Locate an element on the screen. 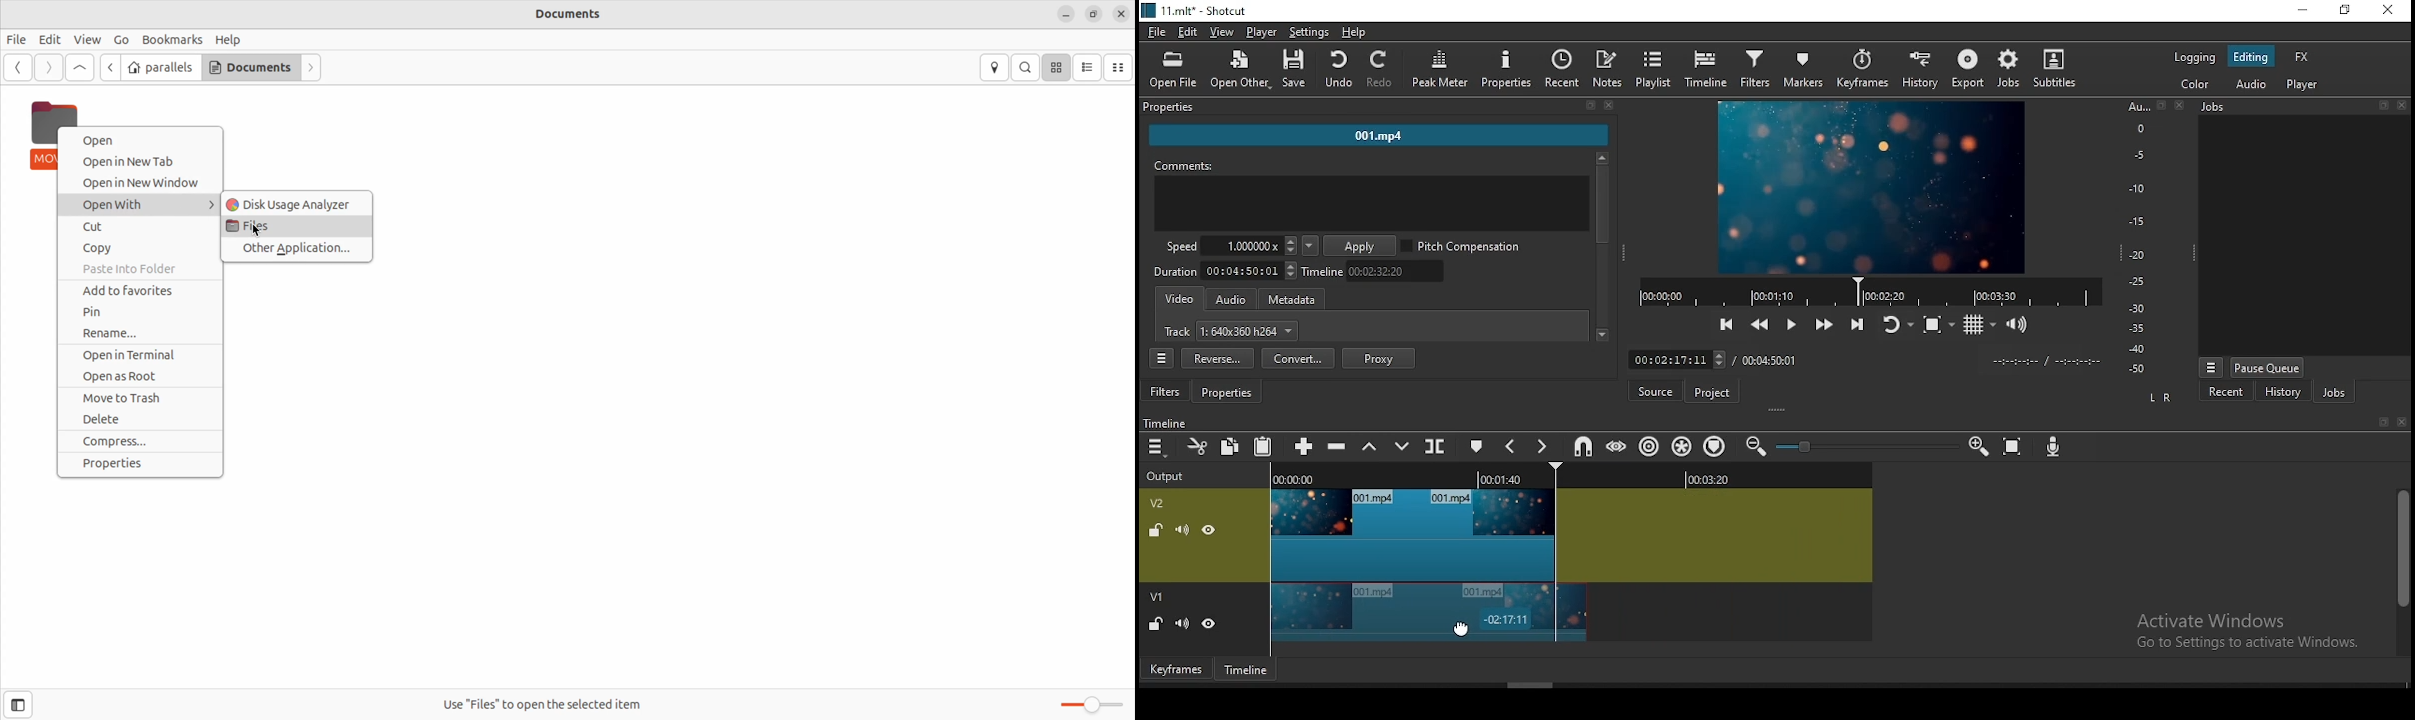 This screenshot has height=728, width=2436. forward is located at coordinates (48, 68).